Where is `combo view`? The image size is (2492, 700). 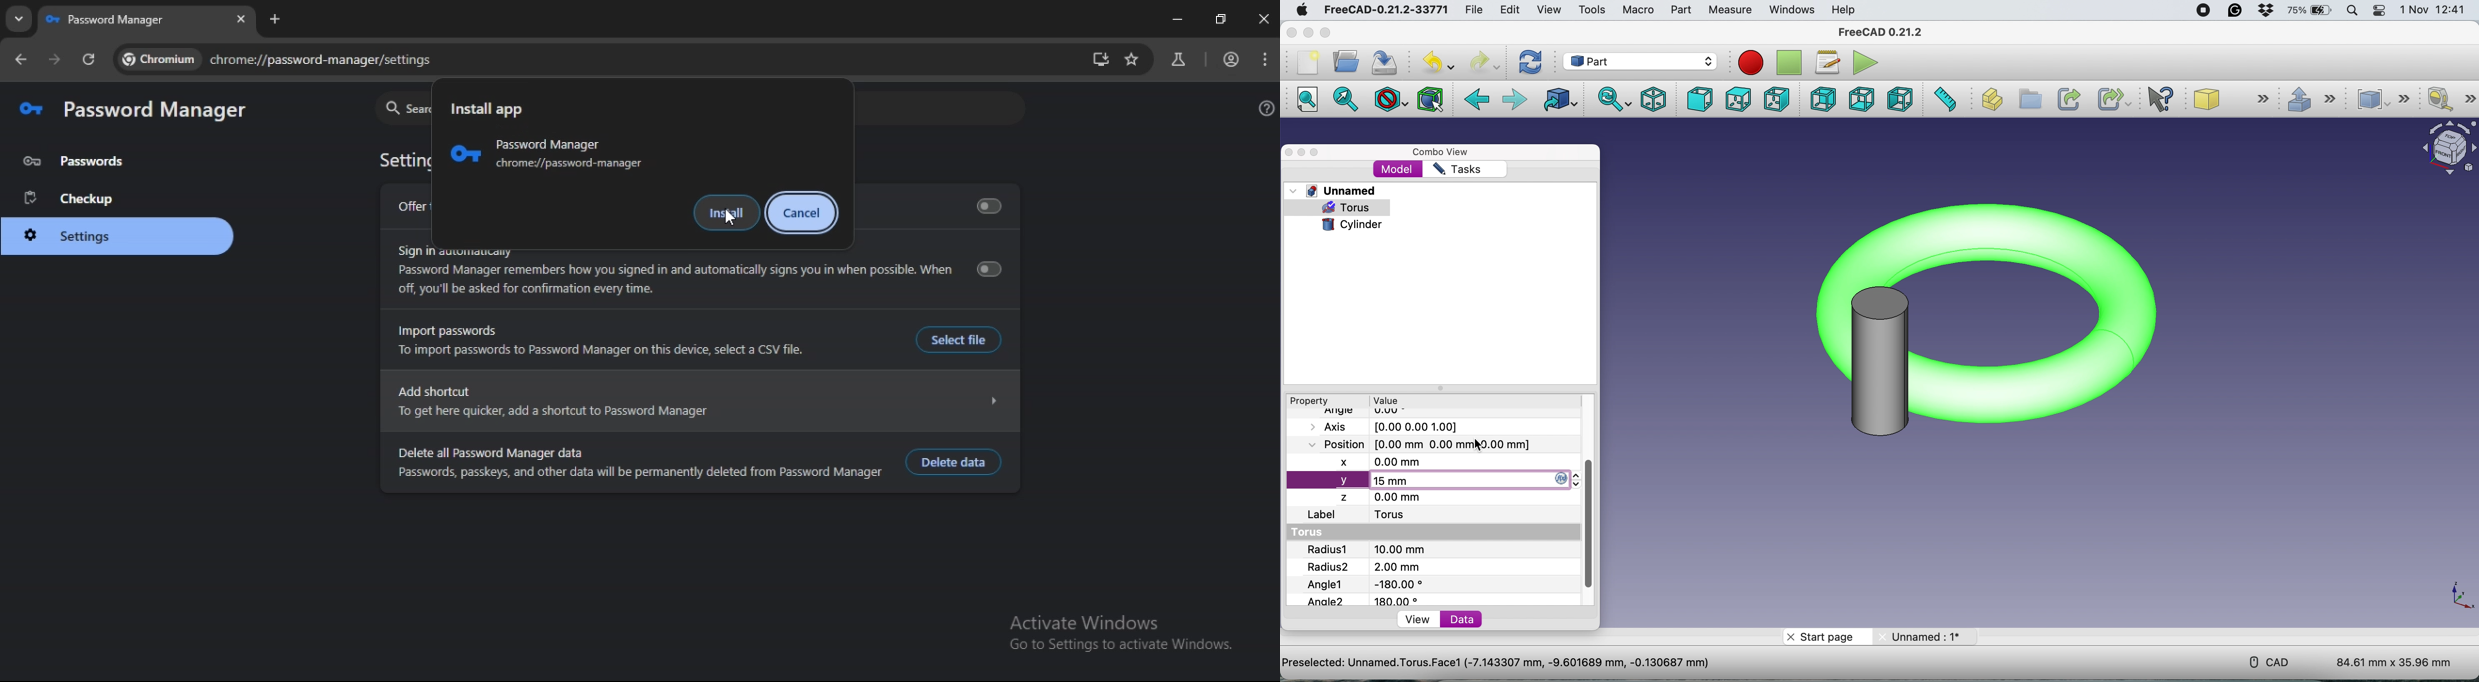
combo view is located at coordinates (1445, 153).